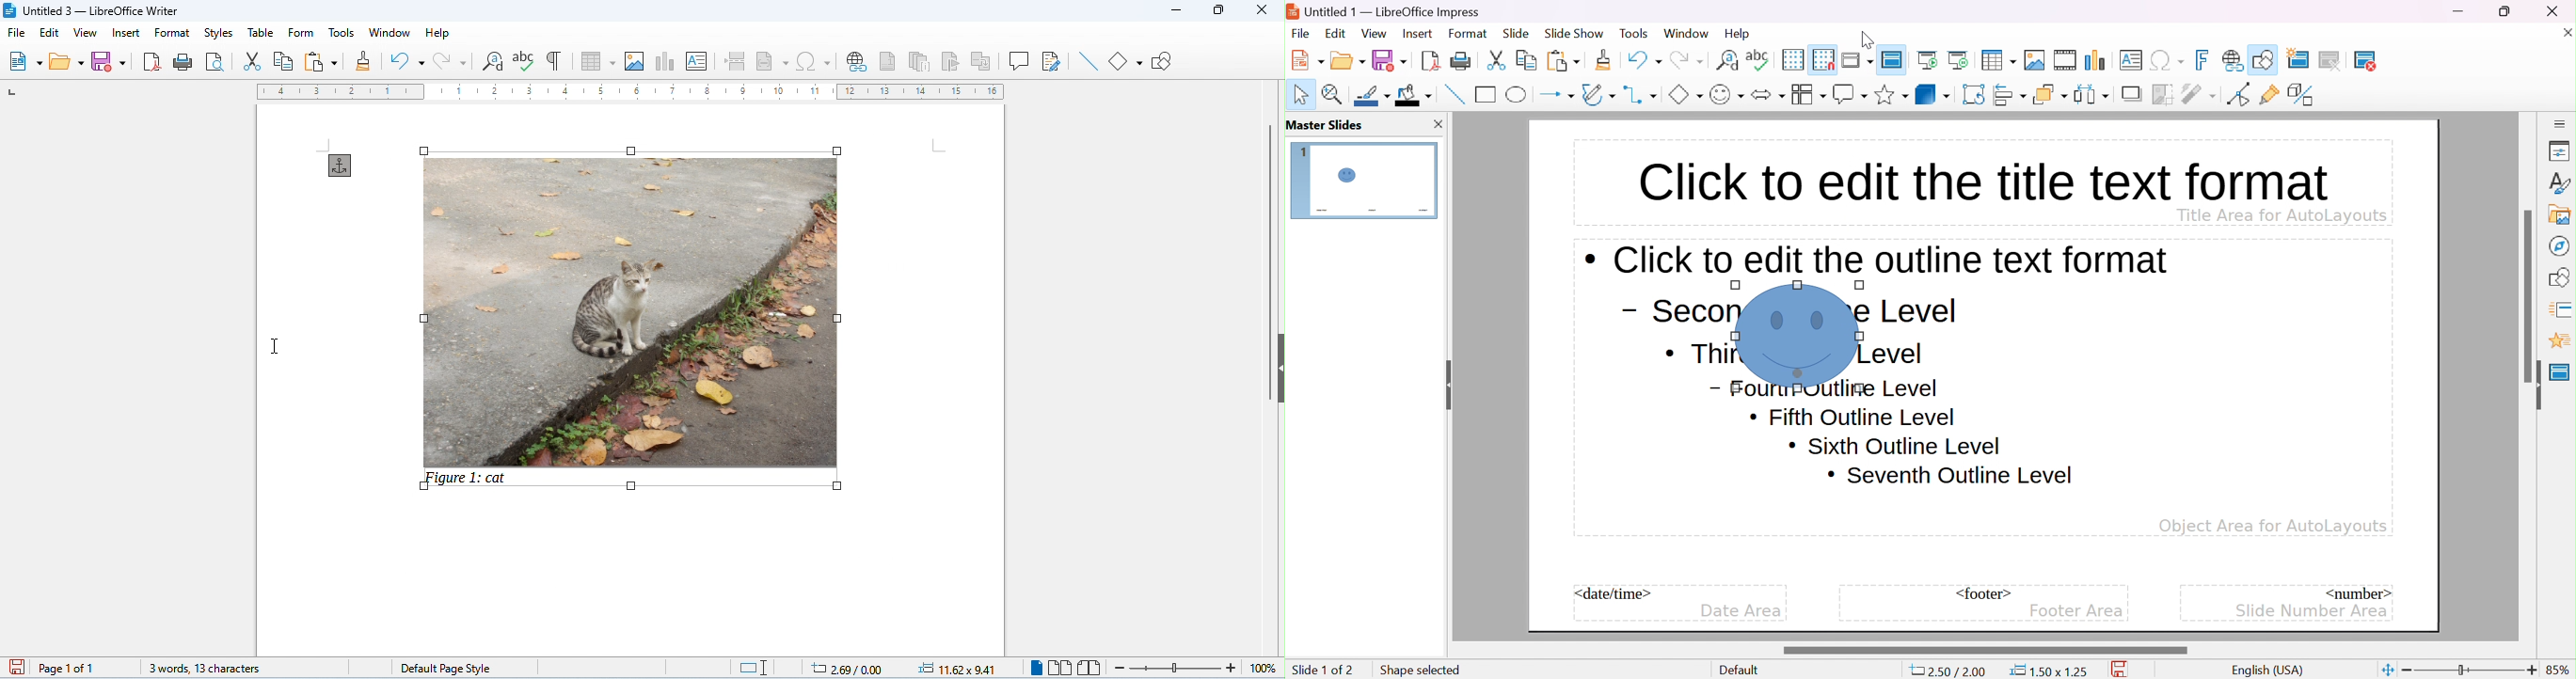  What do you see at coordinates (1984, 593) in the screenshot?
I see `<footer>` at bounding box center [1984, 593].